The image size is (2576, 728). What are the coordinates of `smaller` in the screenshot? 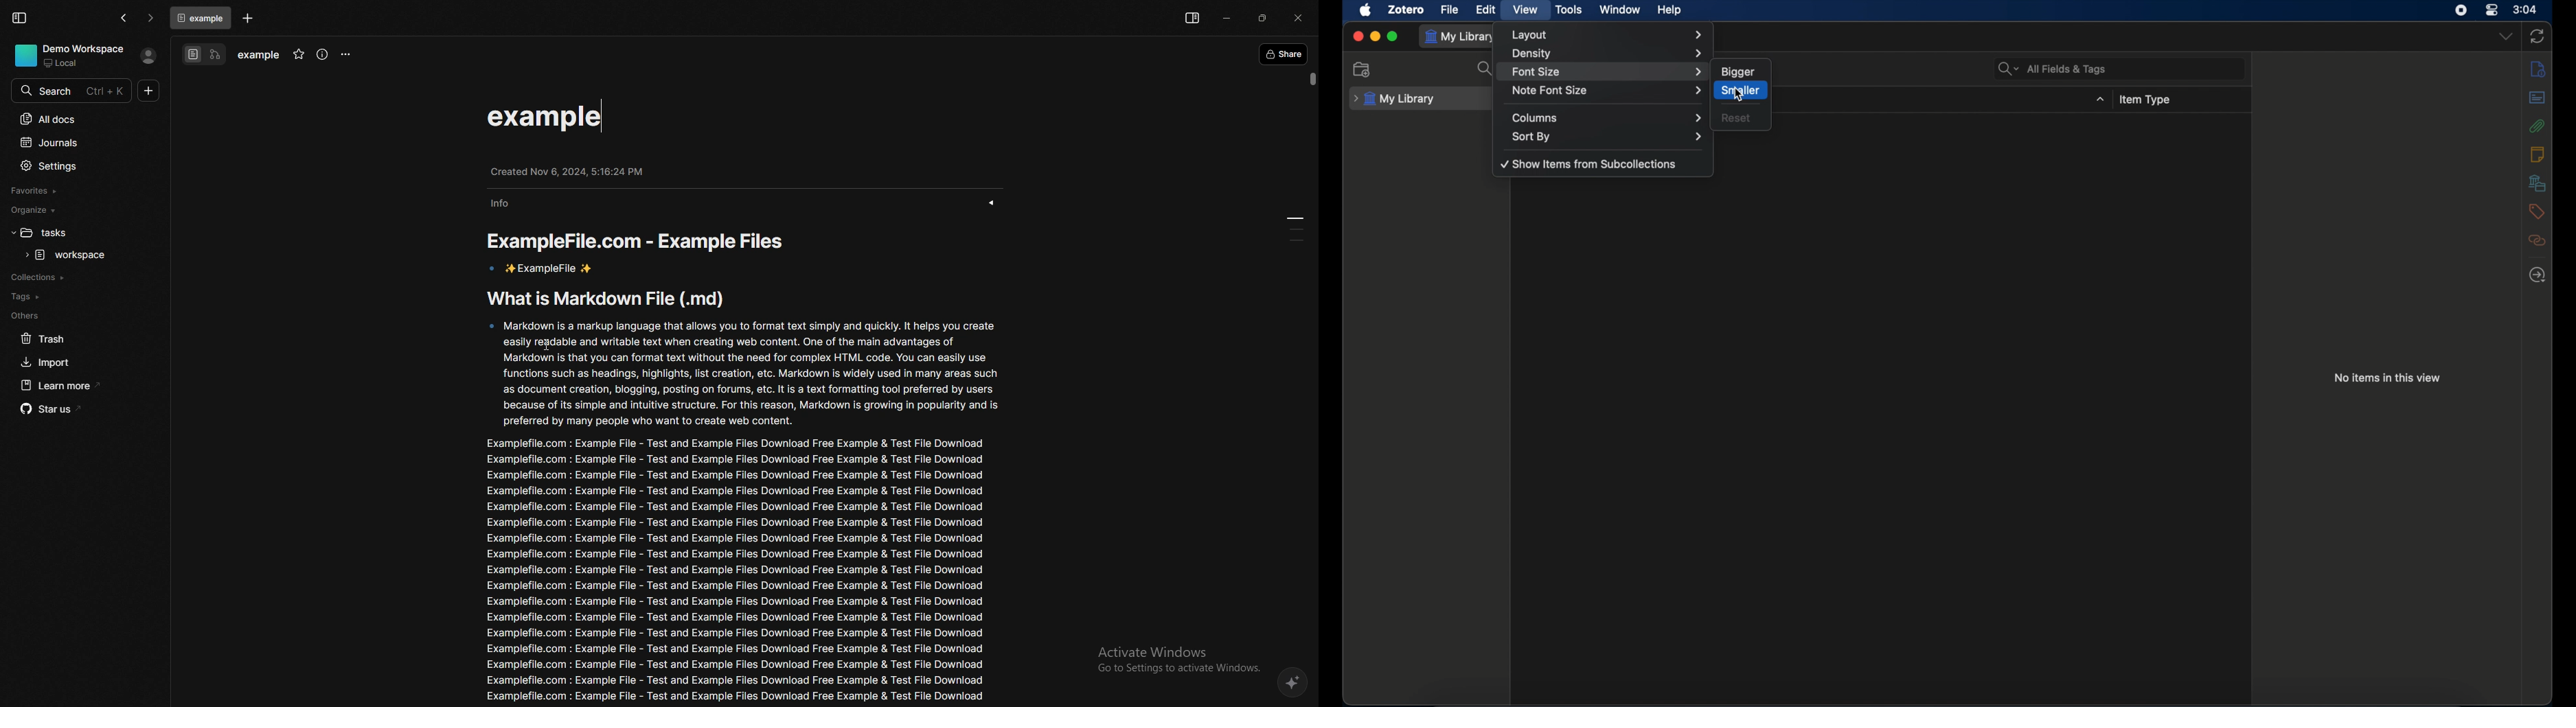 It's located at (1742, 90).